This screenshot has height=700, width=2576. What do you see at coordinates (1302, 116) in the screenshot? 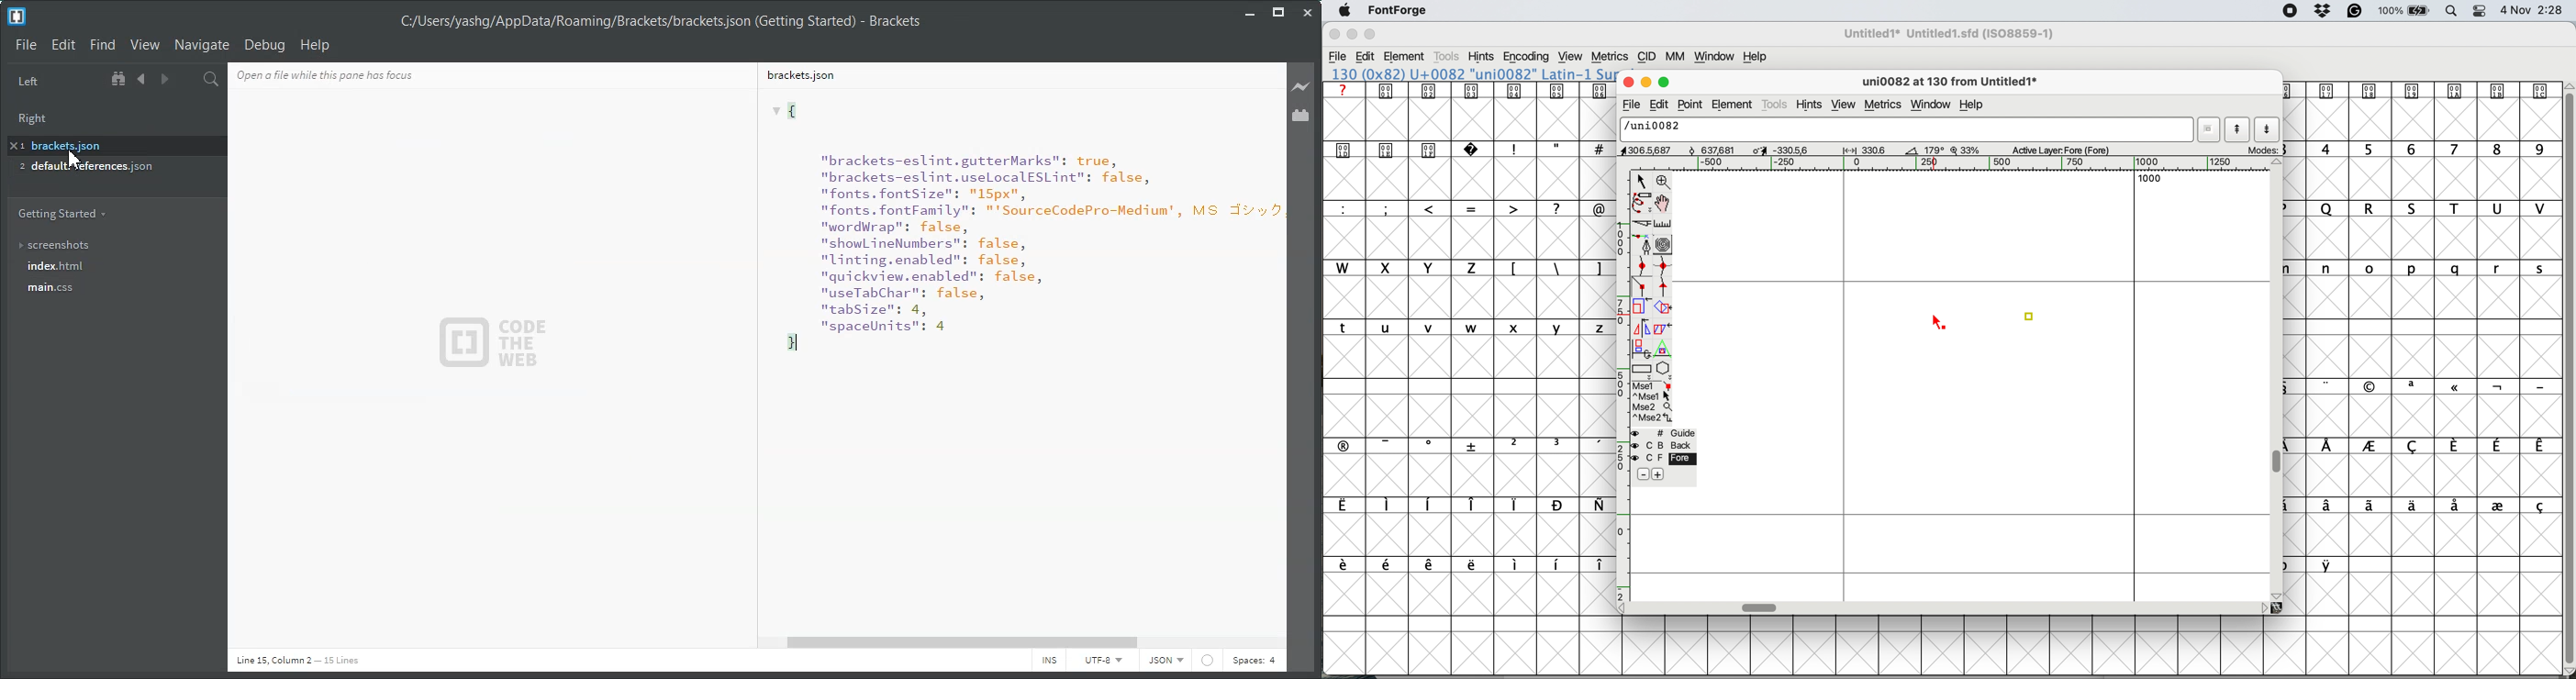
I see `Extension Manager` at bounding box center [1302, 116].